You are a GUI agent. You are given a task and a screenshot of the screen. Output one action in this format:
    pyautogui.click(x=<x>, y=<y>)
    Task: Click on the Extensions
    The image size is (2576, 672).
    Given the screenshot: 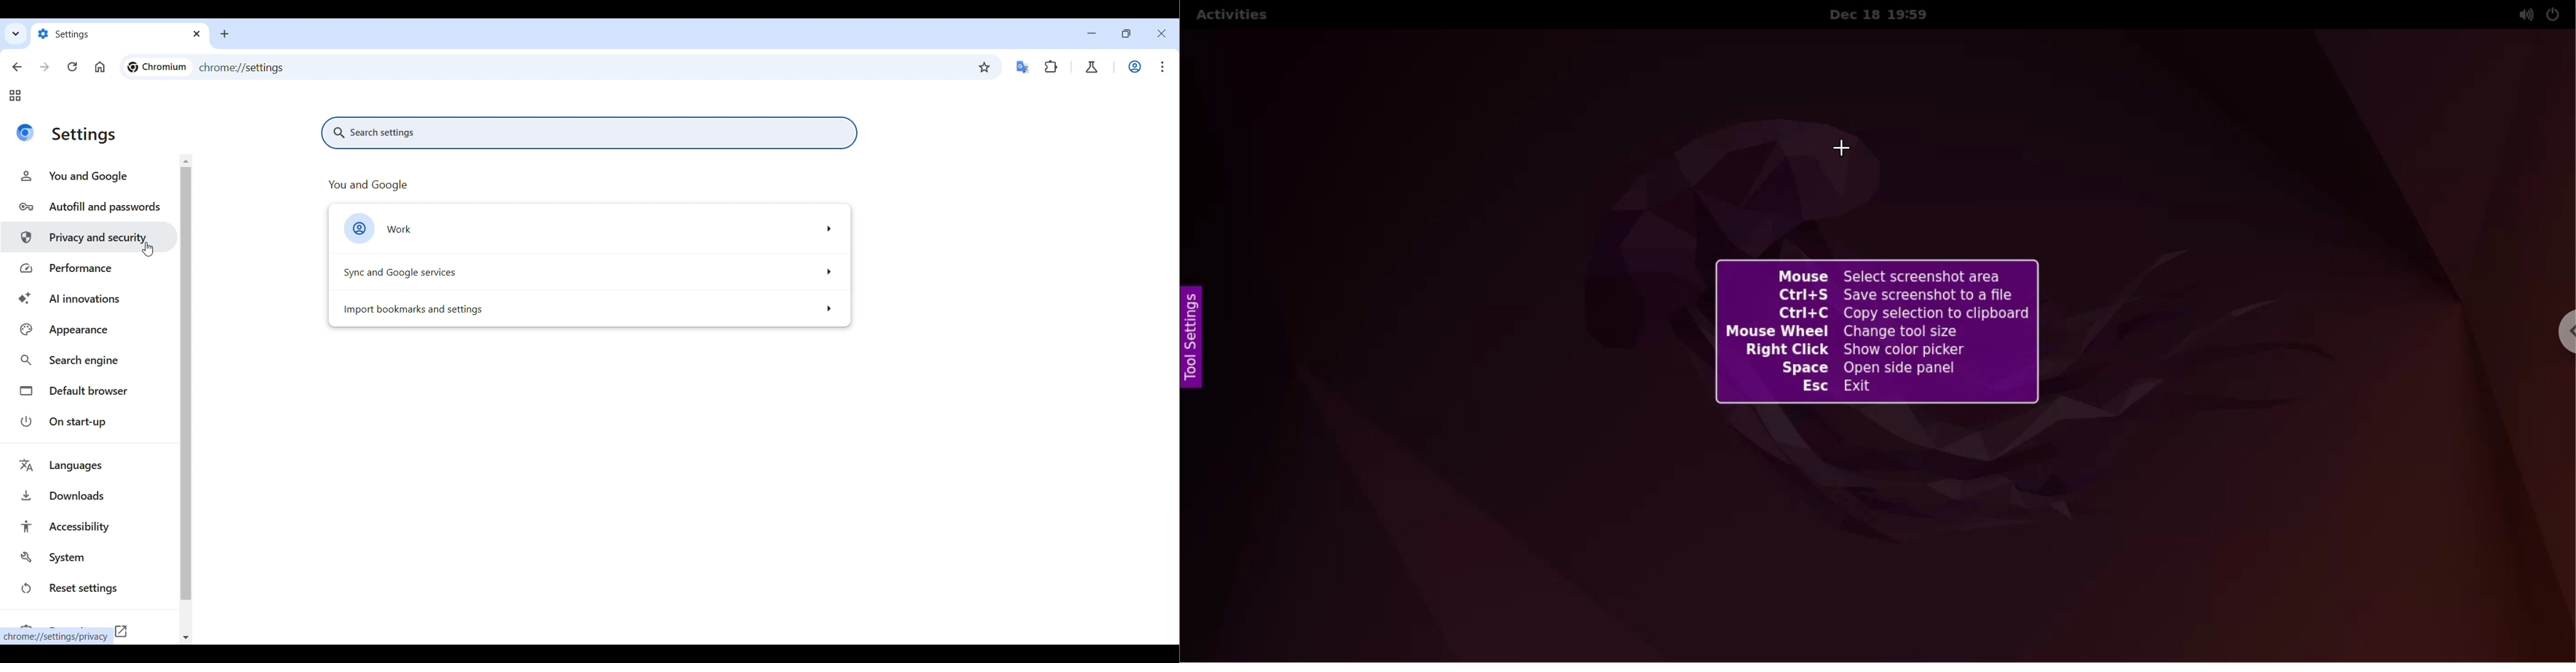 What is the action you would take?
    pyautogui.click(x=1051, y=66)
    